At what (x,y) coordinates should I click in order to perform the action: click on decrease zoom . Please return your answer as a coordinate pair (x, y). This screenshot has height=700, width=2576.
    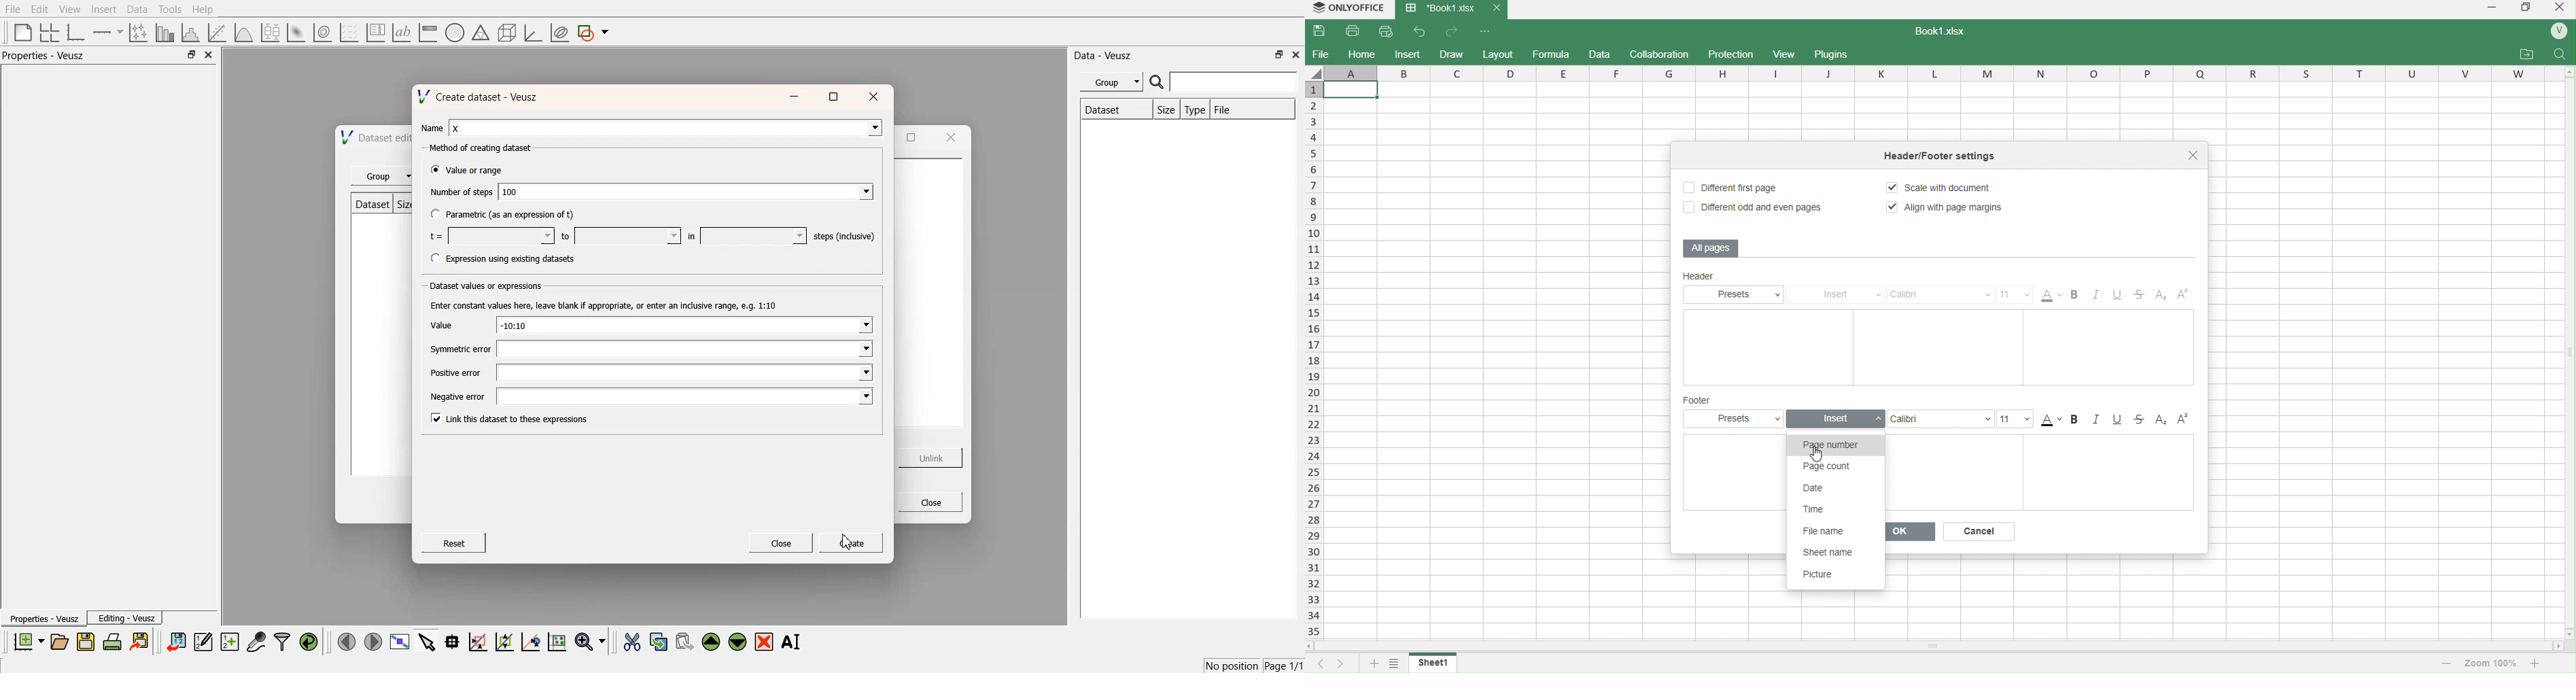
    Looking at the image, I should click on (2446, 662).